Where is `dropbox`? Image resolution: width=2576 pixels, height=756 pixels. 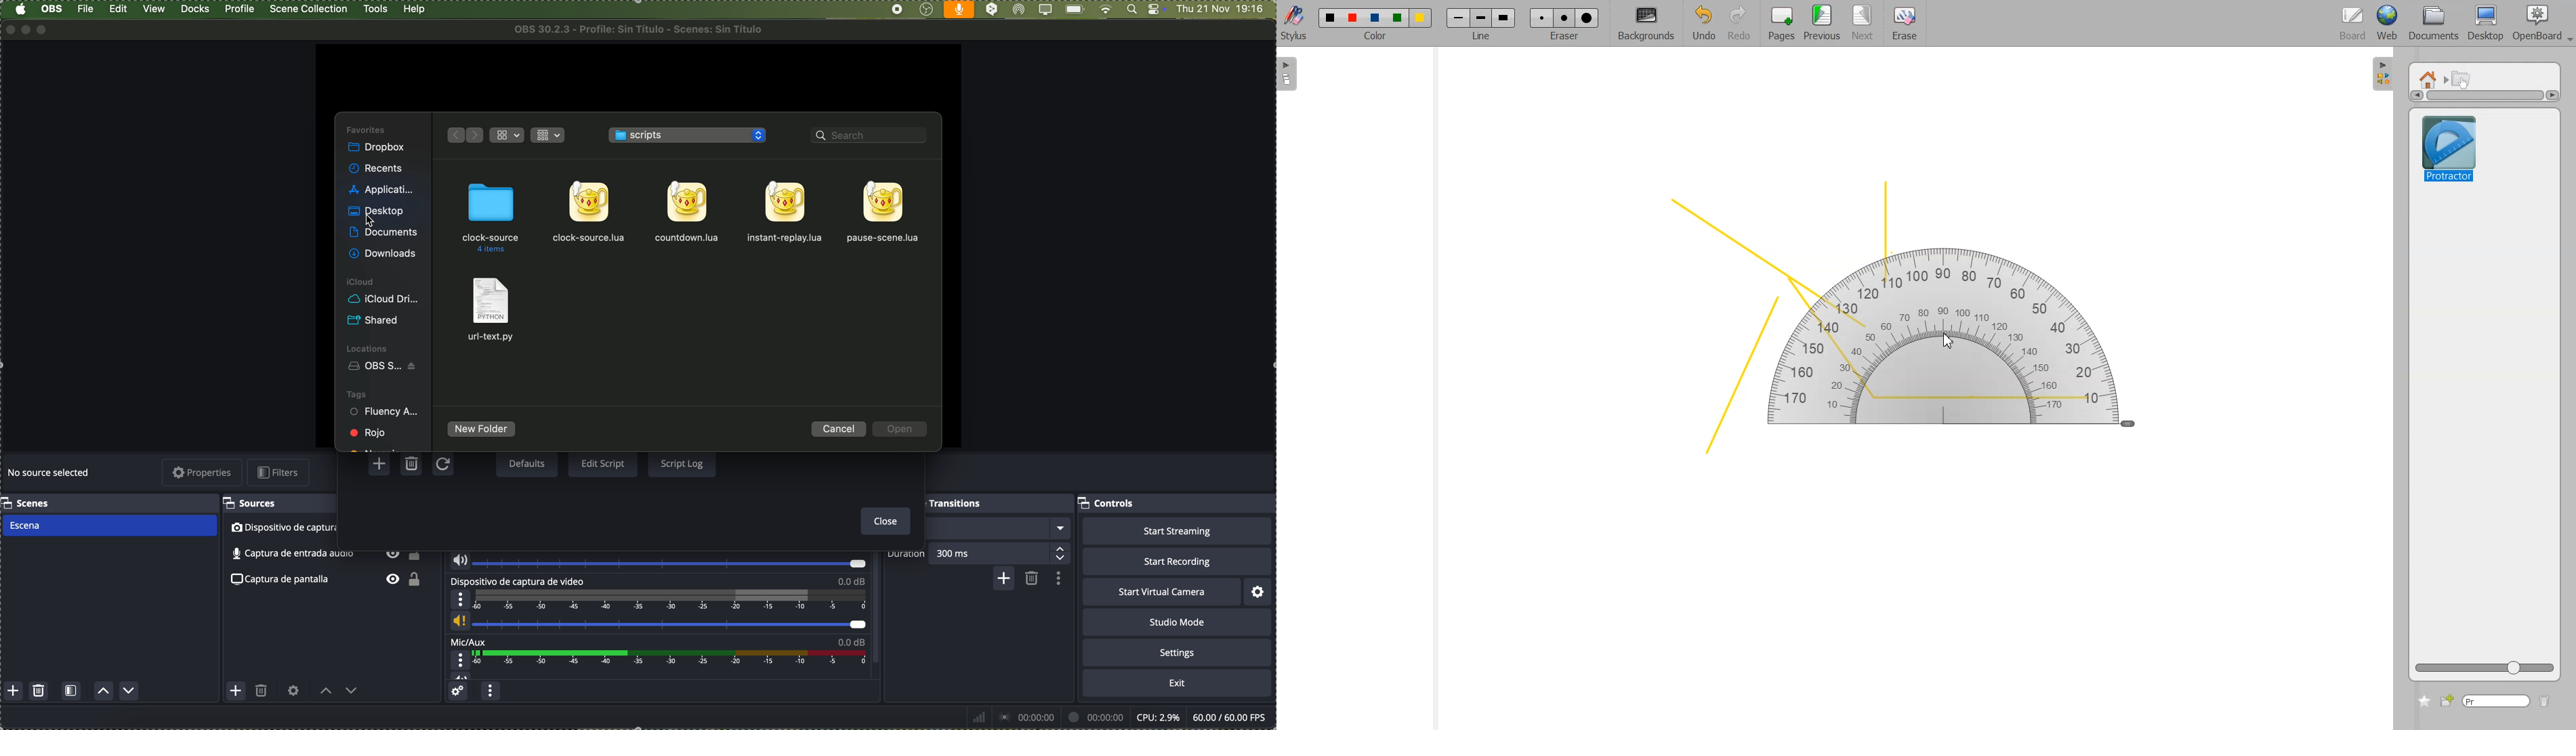
dropbox is located at coordinates (378, 149).